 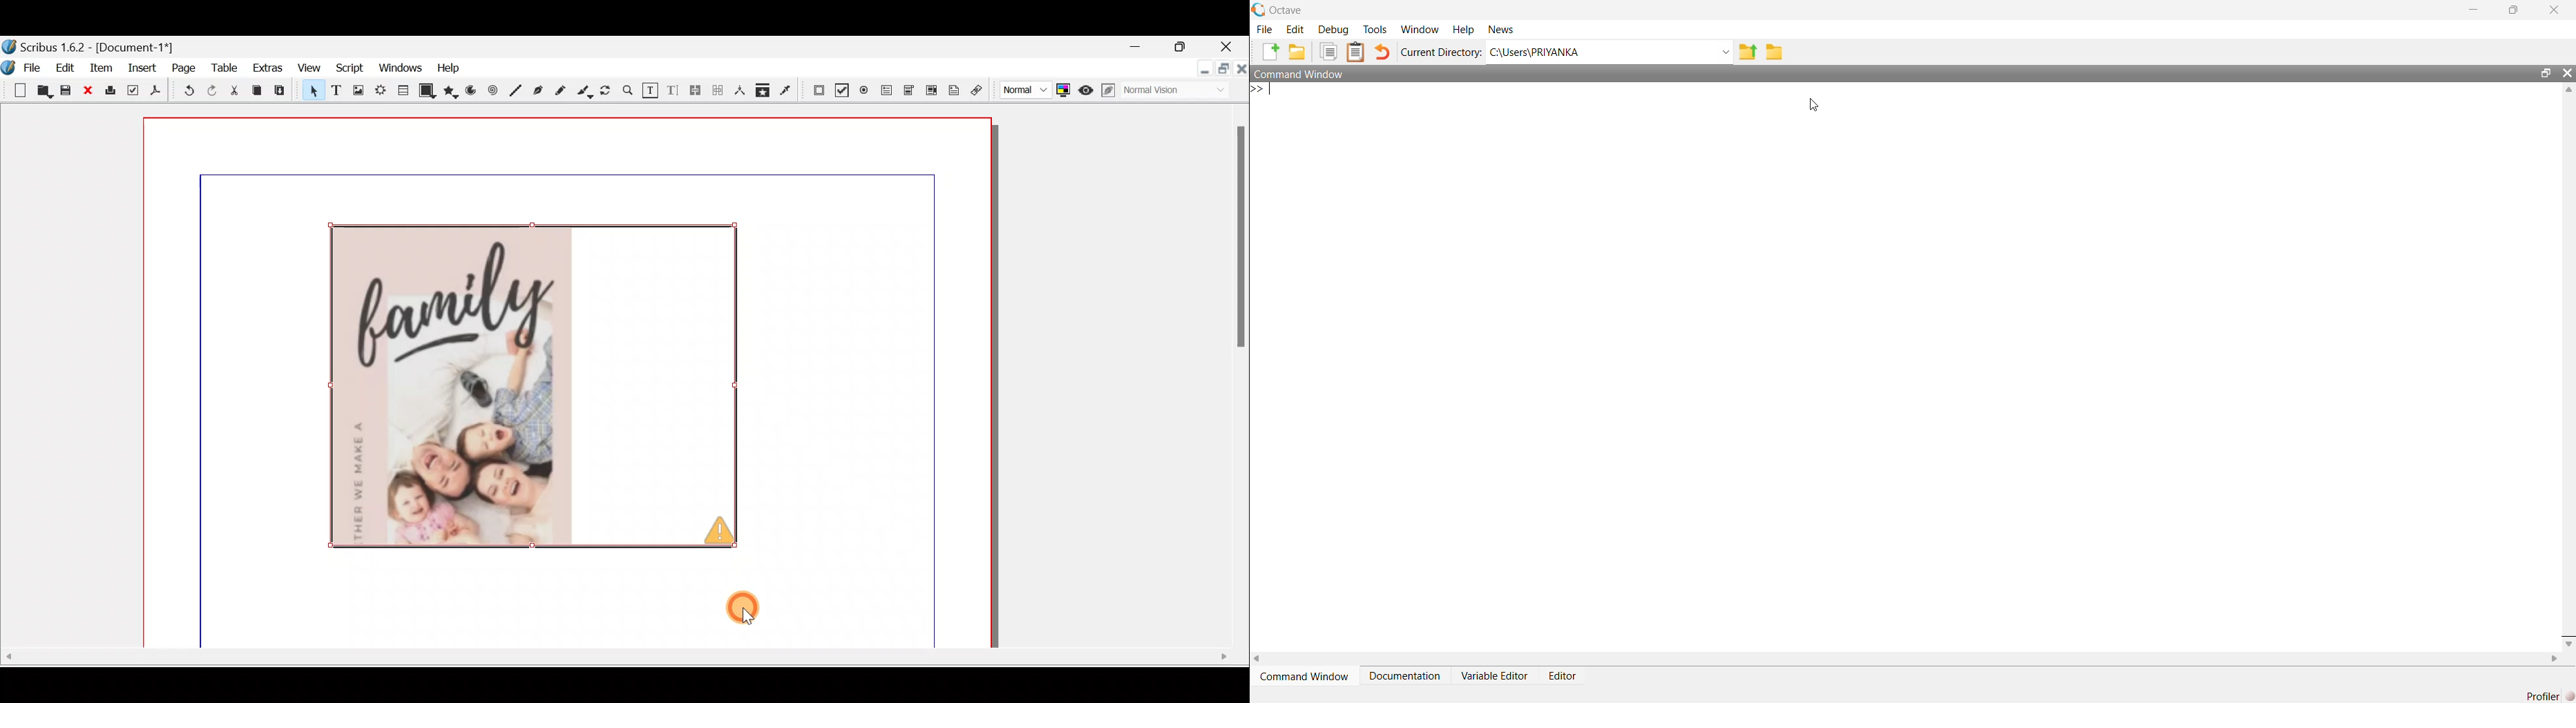 What do you see at coordinates (131, 92) in the screenshot?
I see `Preflight verifier` at bounding box center [131, 92].